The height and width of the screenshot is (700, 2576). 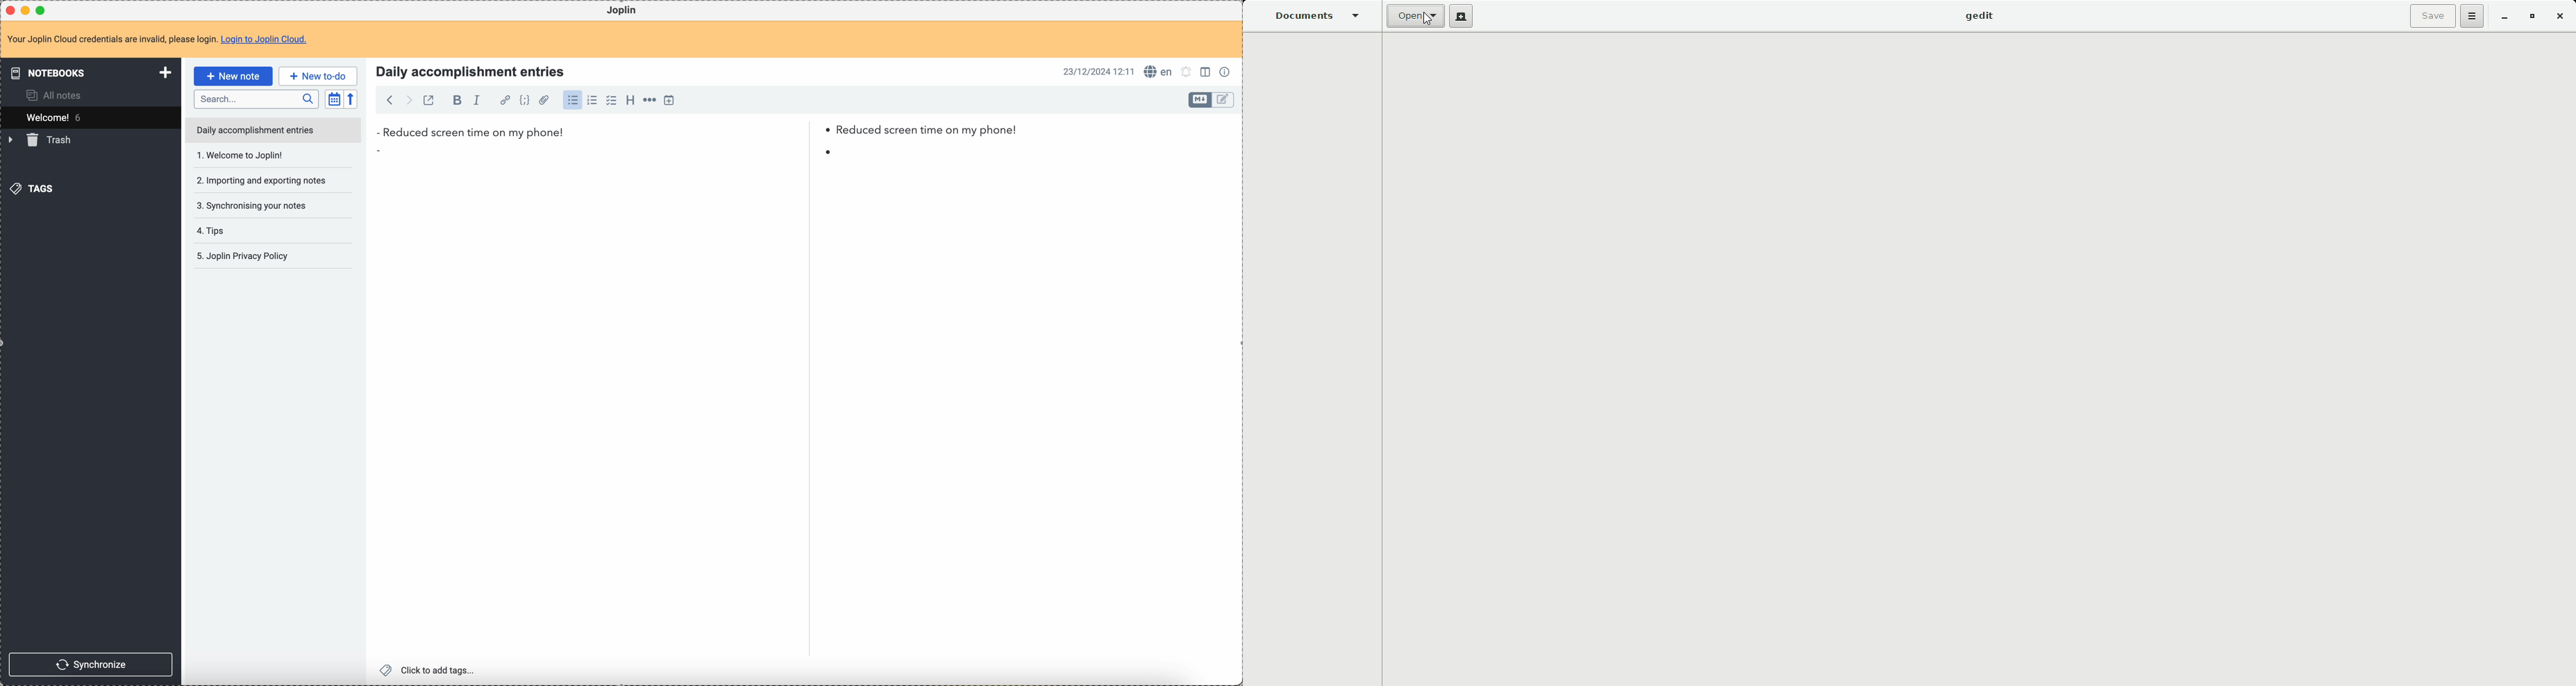 I want to click on welcome, so click(x=89, y=117).